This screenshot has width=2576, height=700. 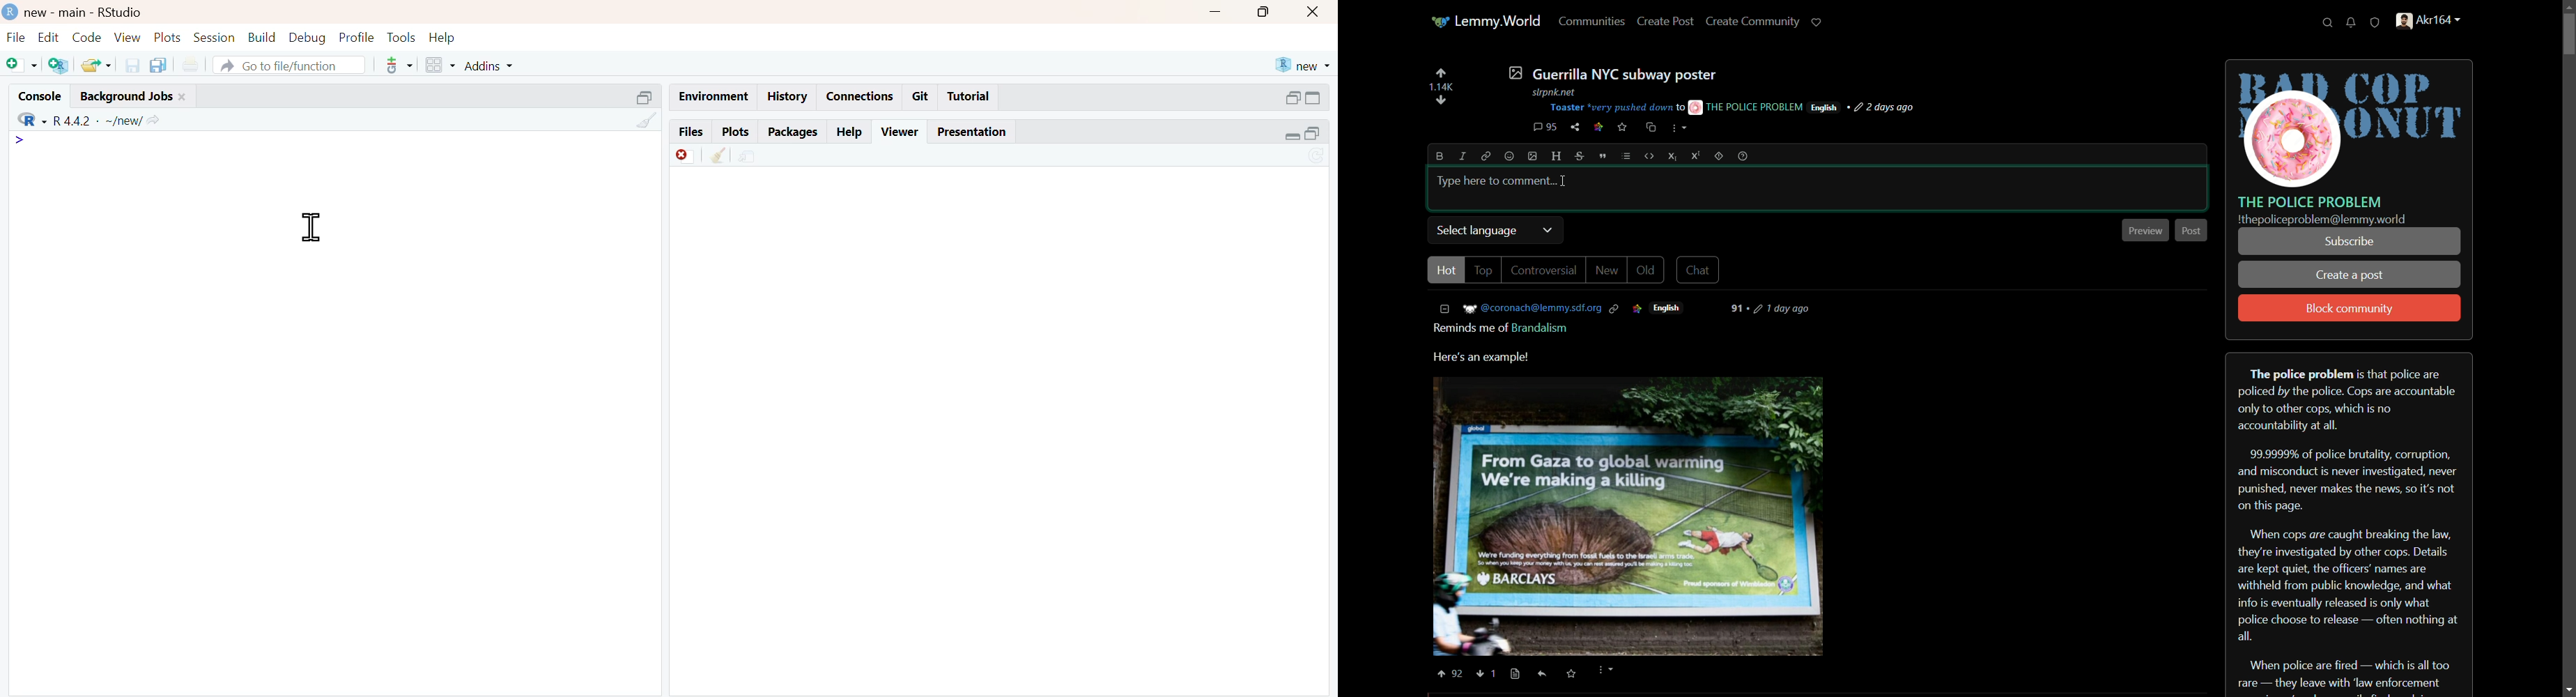 What do you see at coordinates (132, 66) in the screenshot?
I see `save` at bounding box center [132, 66].